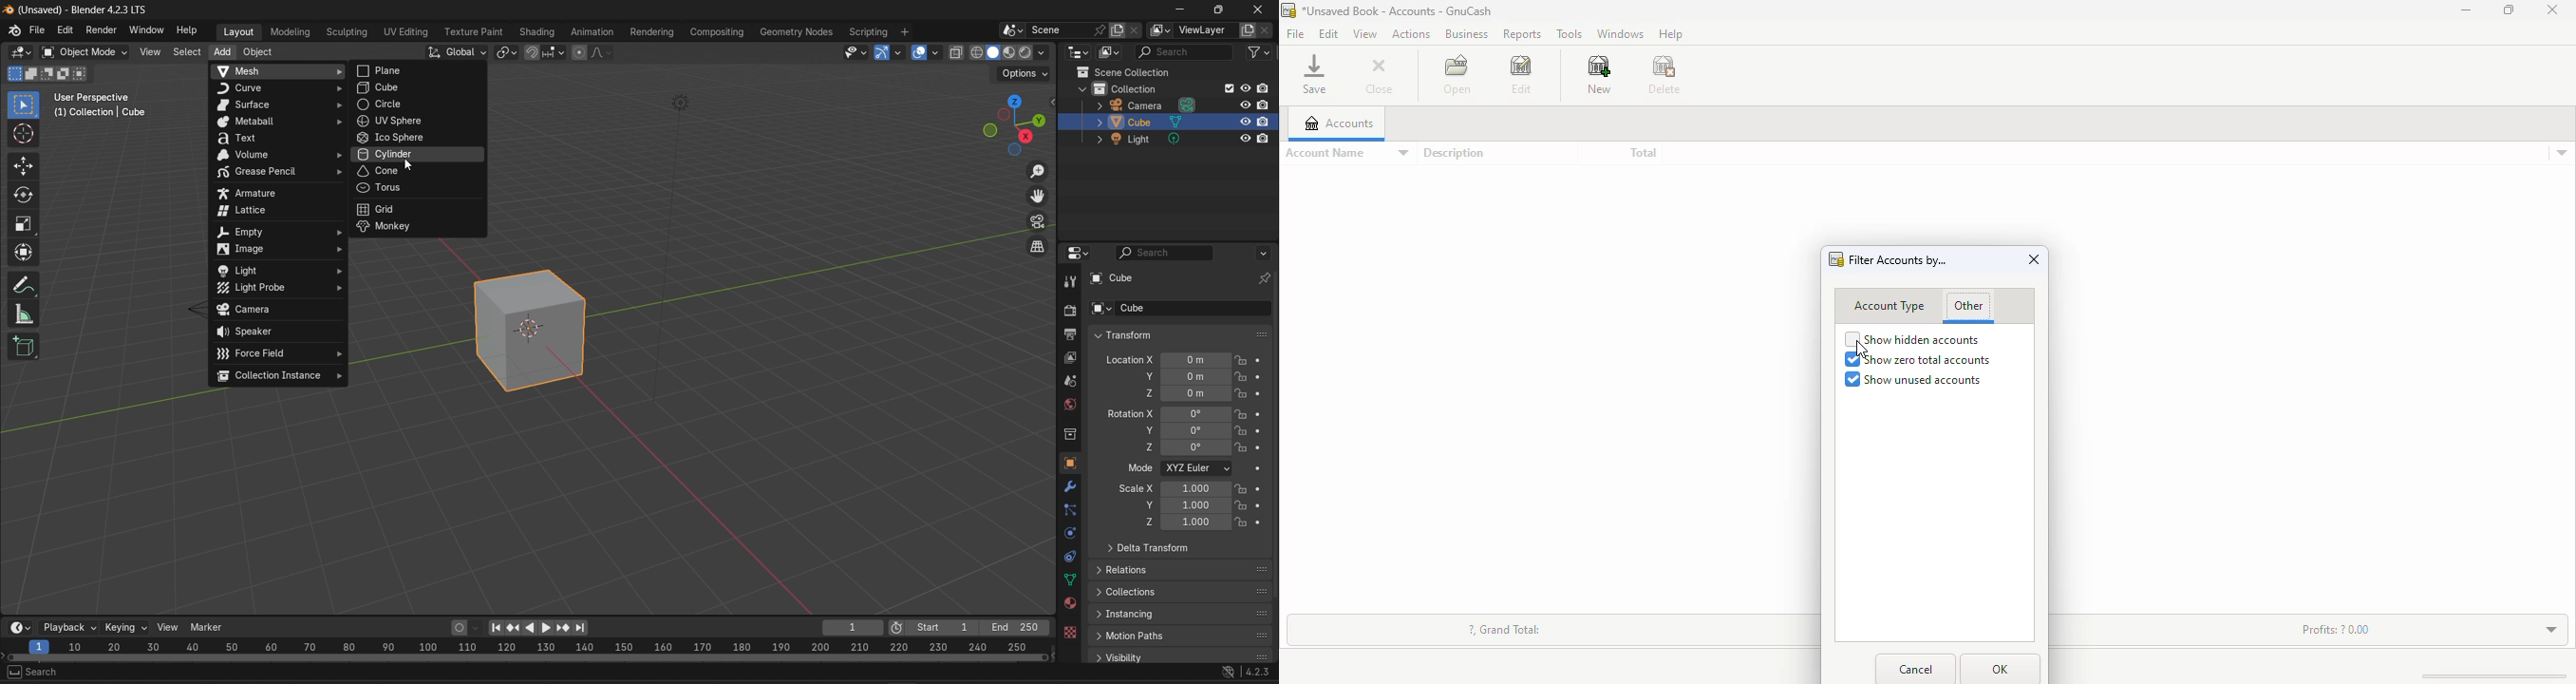 This screenshot has width=2576, height=700. I want to click on meatball, so click(280, 121).